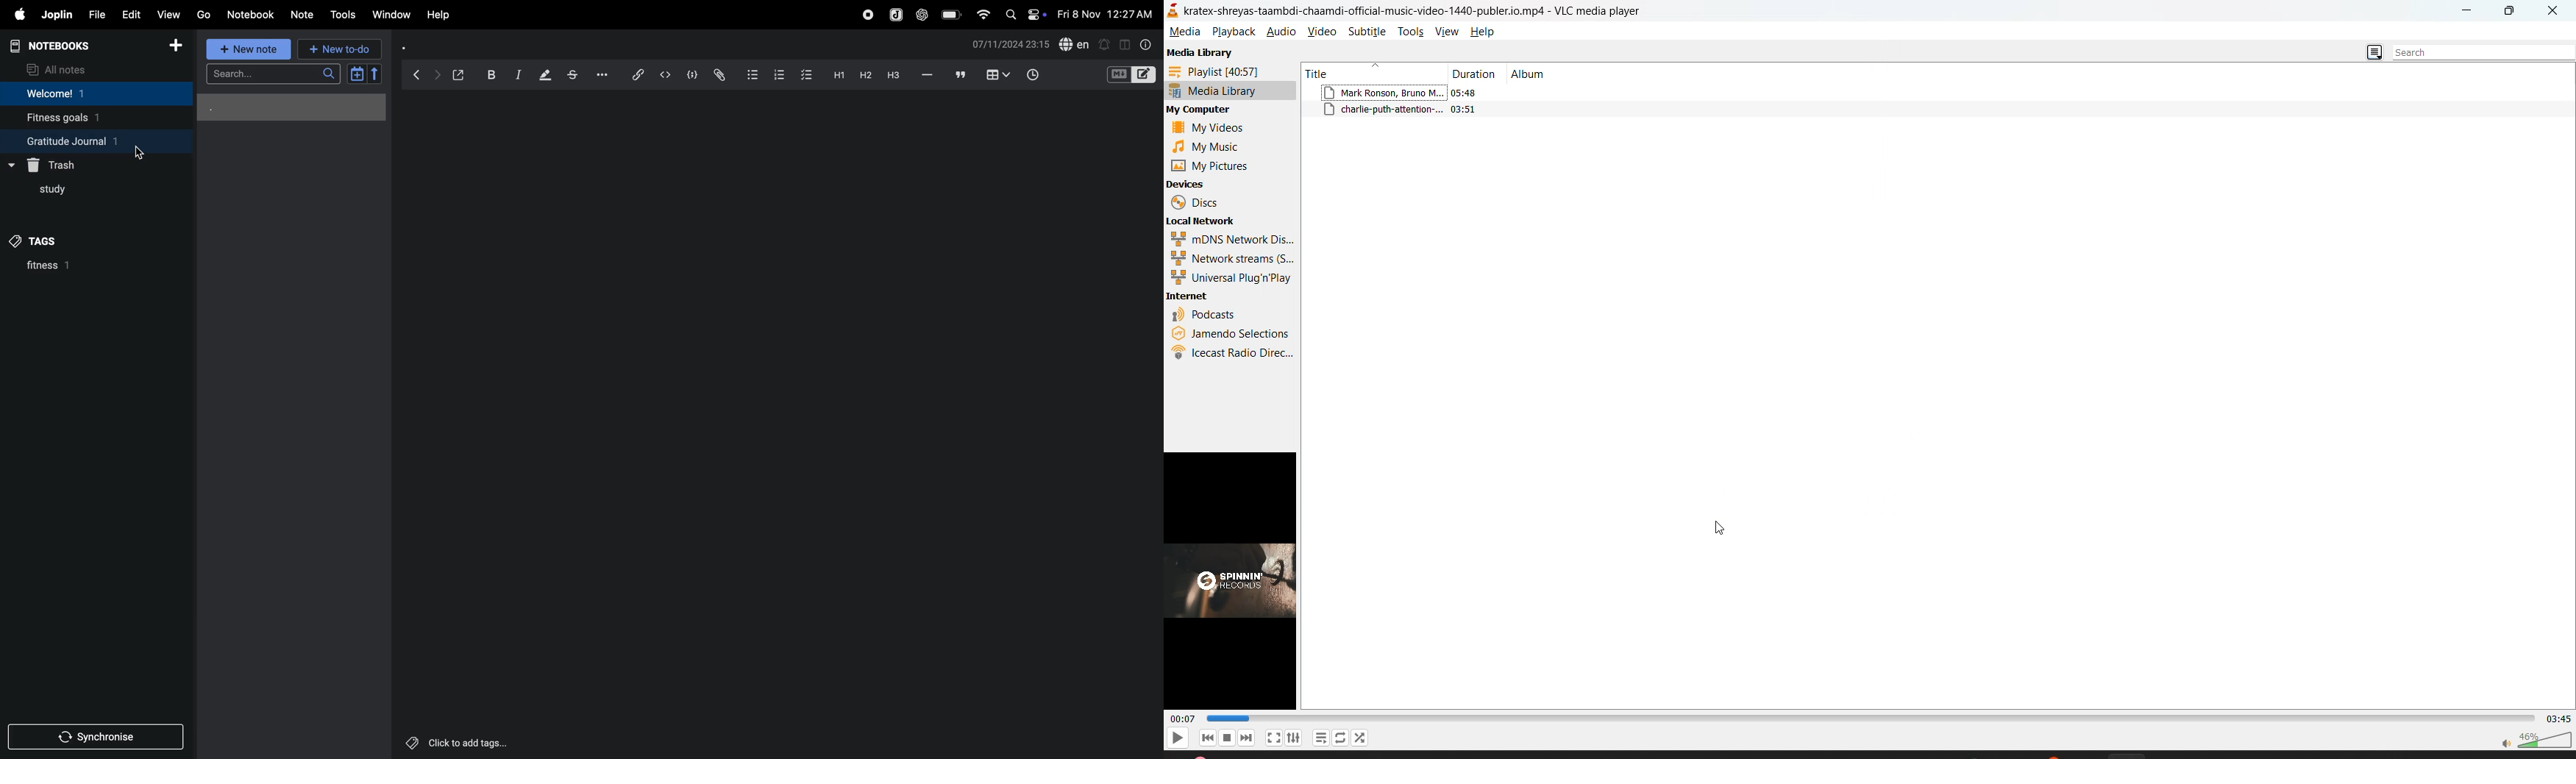 This screenshot has width=2576, height=784. I want to click on maximize, so click(2514, 12).